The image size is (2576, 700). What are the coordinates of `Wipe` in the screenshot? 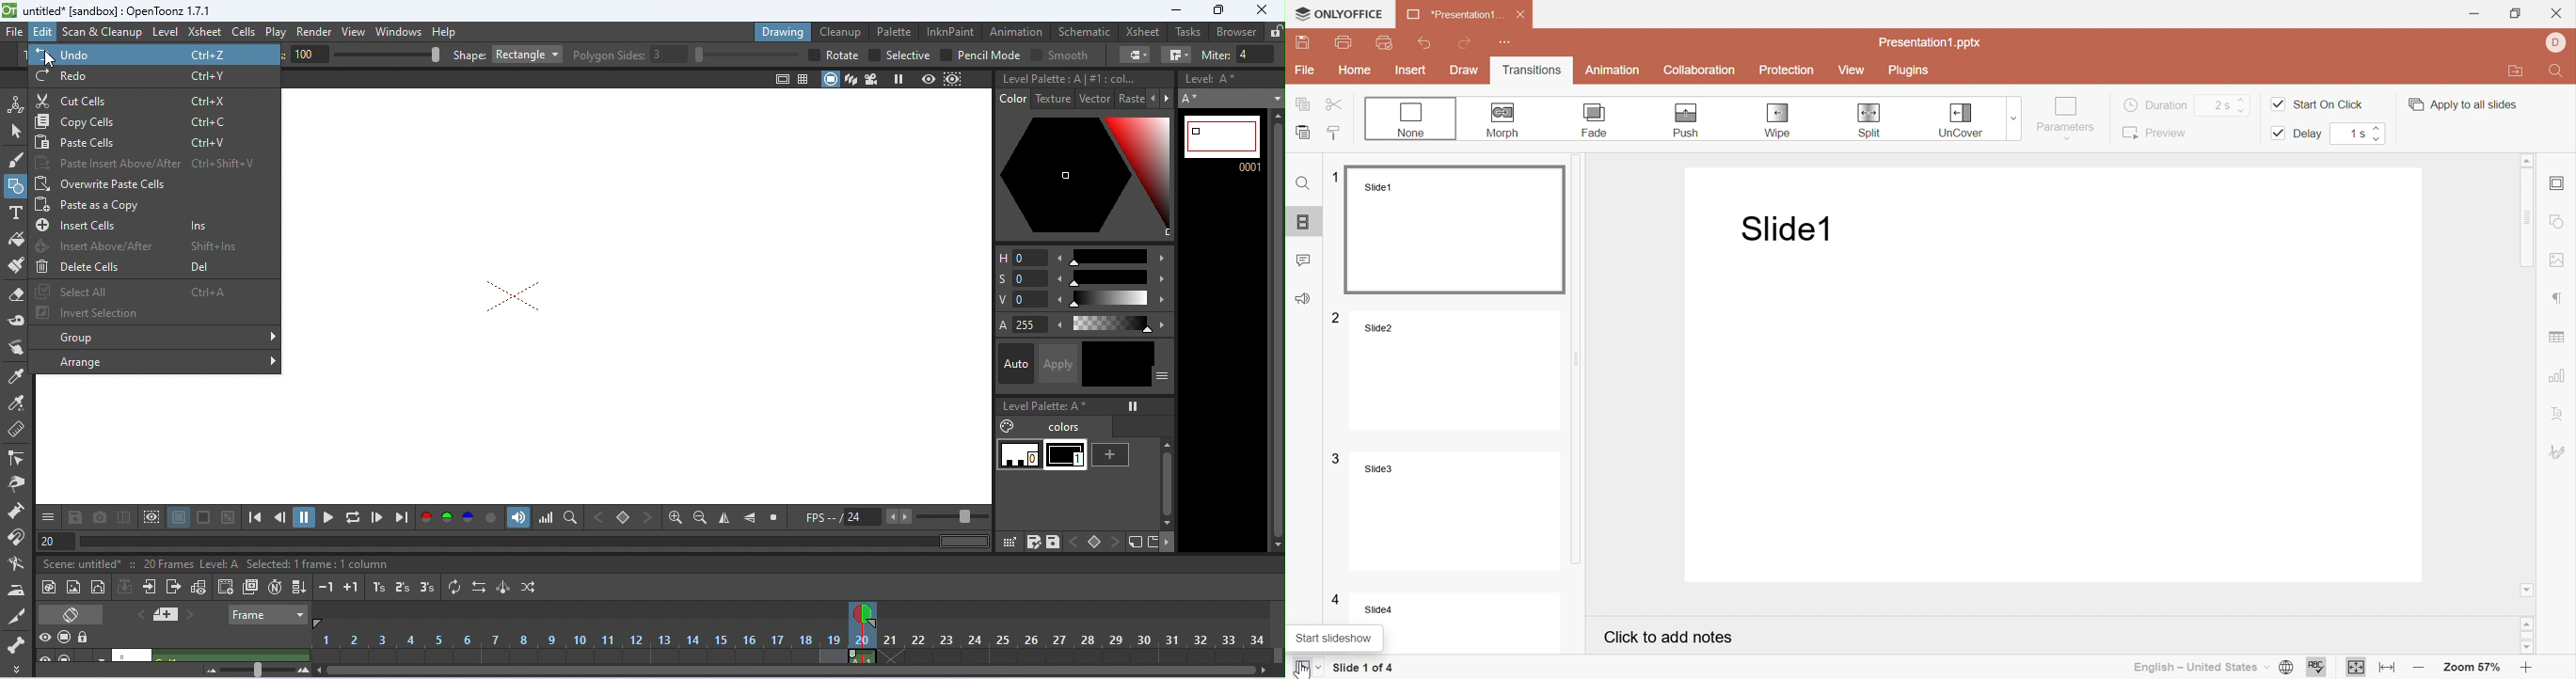 It's located at (1780, 121).